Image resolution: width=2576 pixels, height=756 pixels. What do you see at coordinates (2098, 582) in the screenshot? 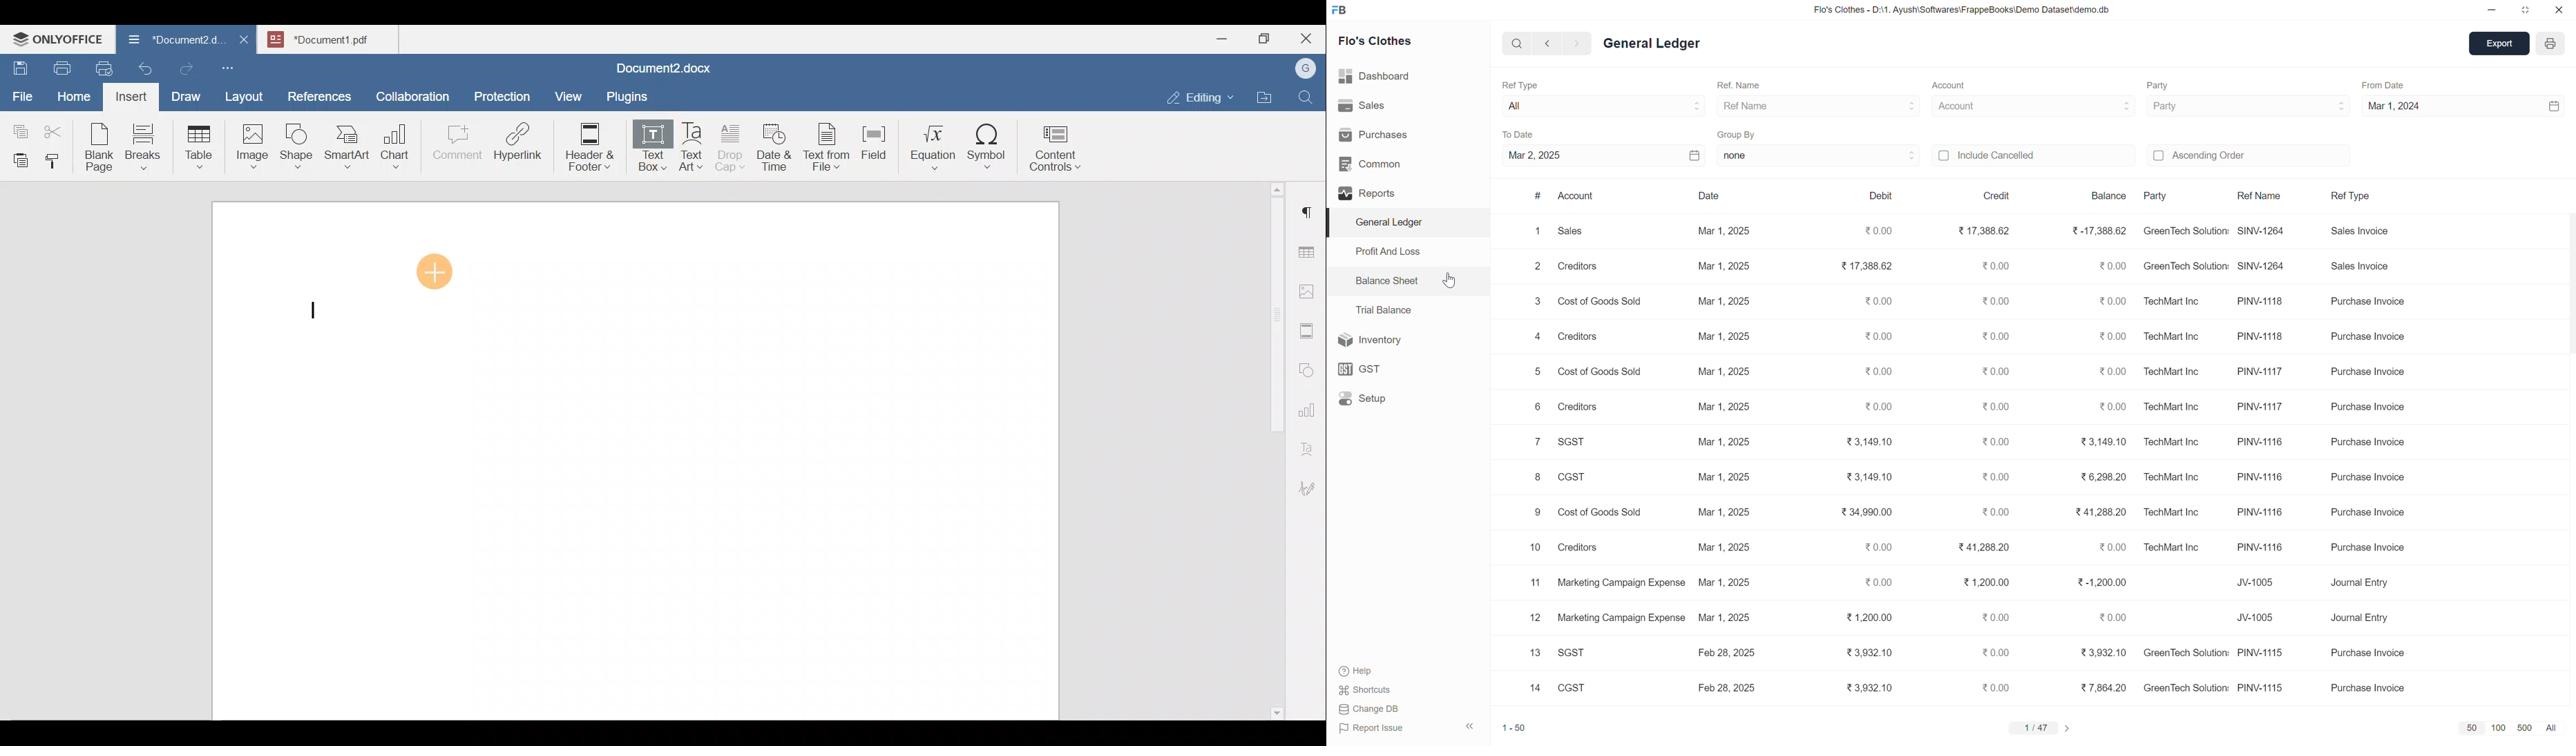
I see `-1,200.00` at bounding box center [2098, 582].